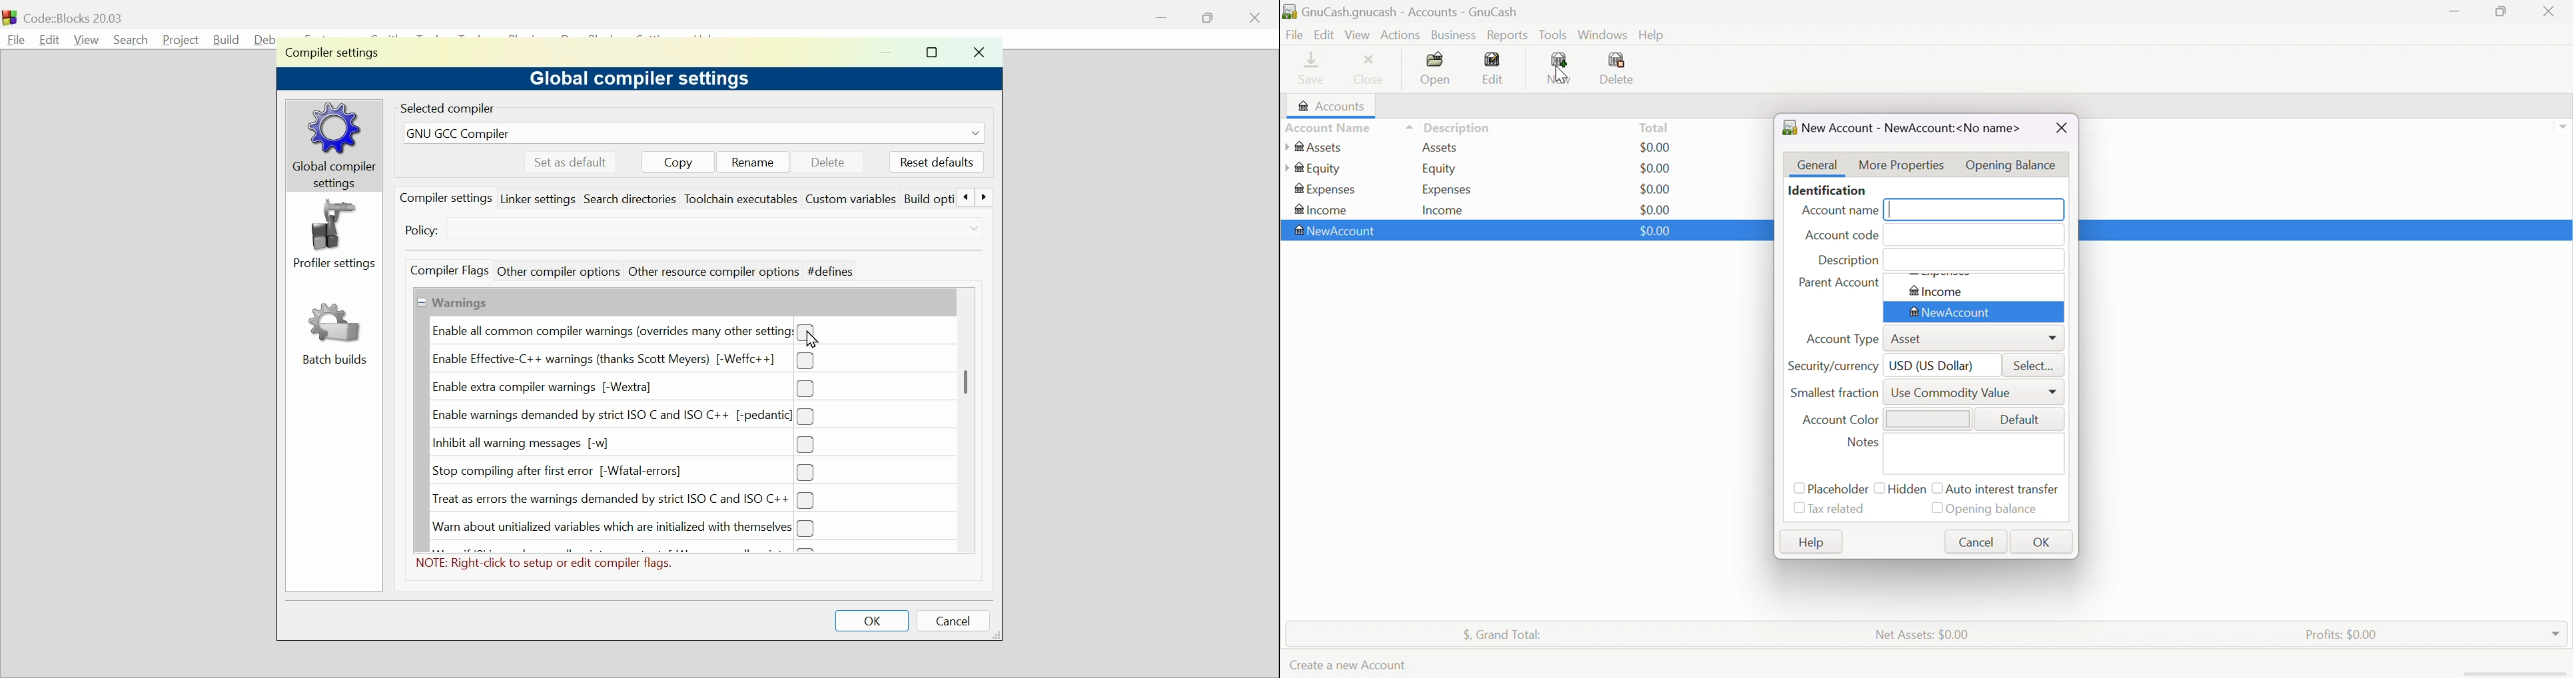 The image size is (2576, 700). Describe the element at coordinates (1654, 129) in the screenshot. I see `Total` at that location.